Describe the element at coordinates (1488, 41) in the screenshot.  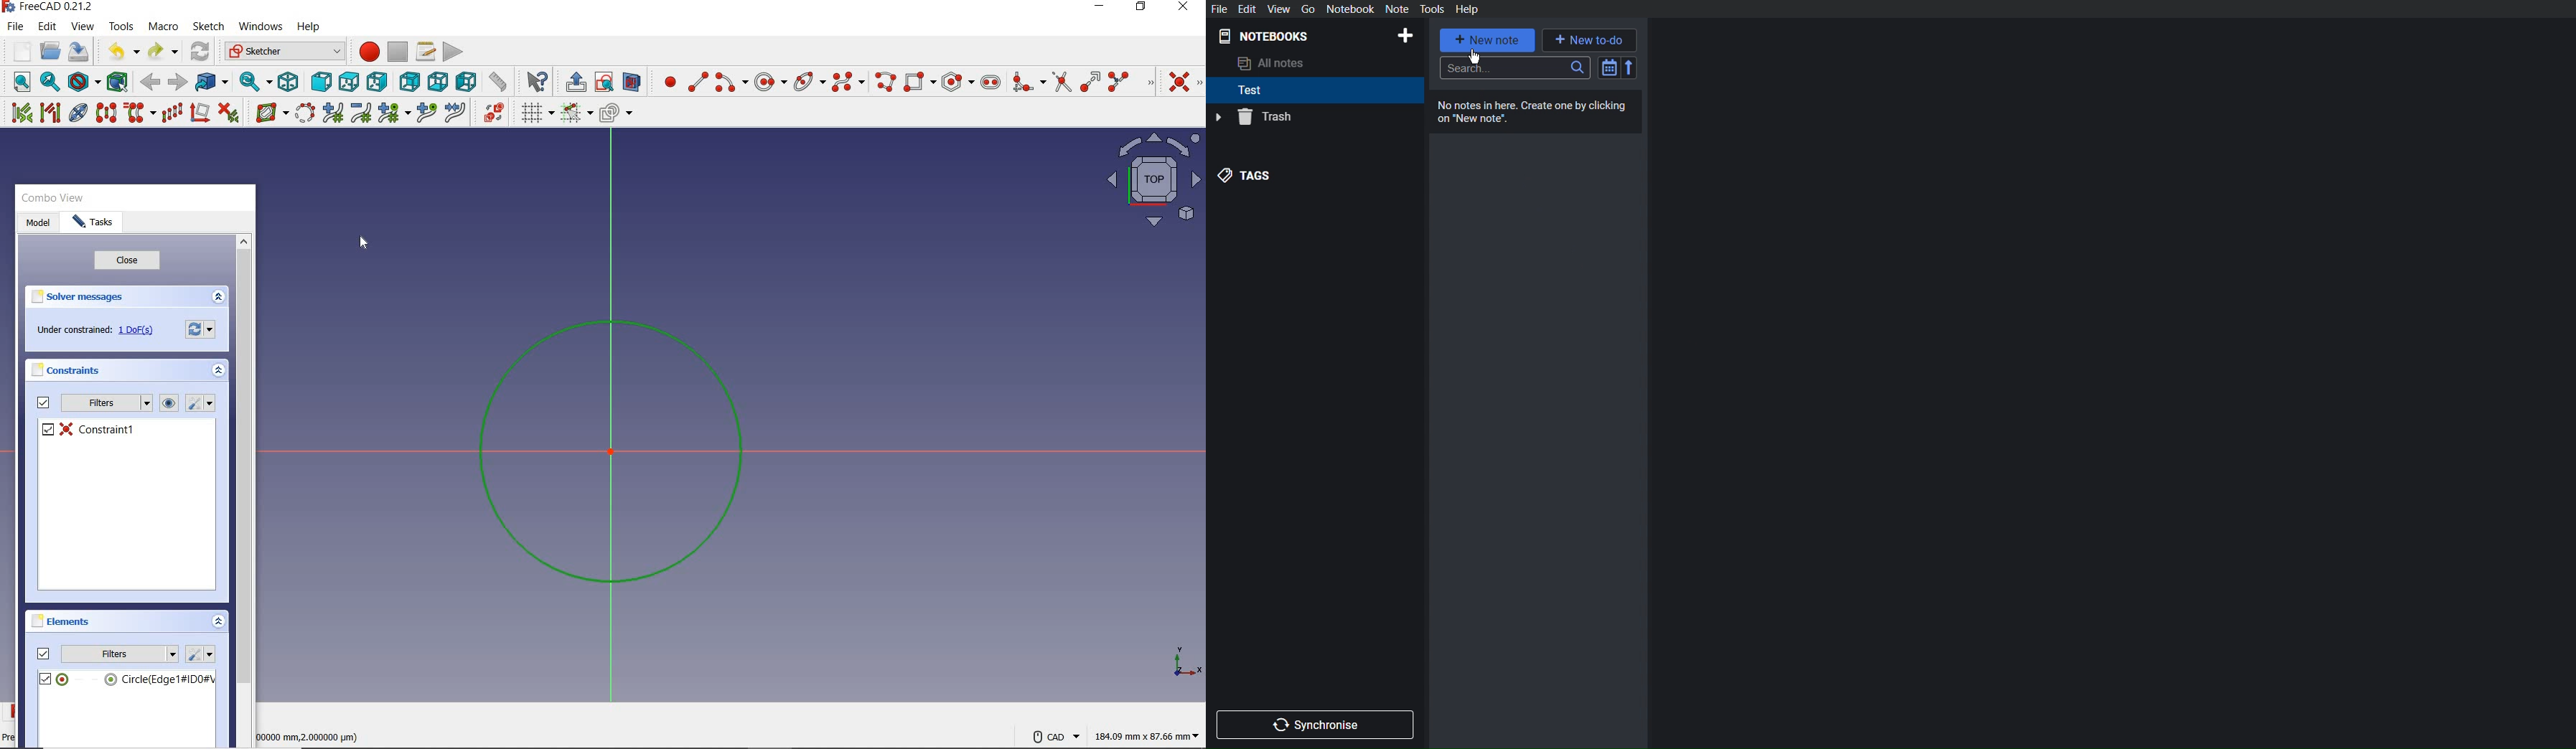
I see `New note` at that location.